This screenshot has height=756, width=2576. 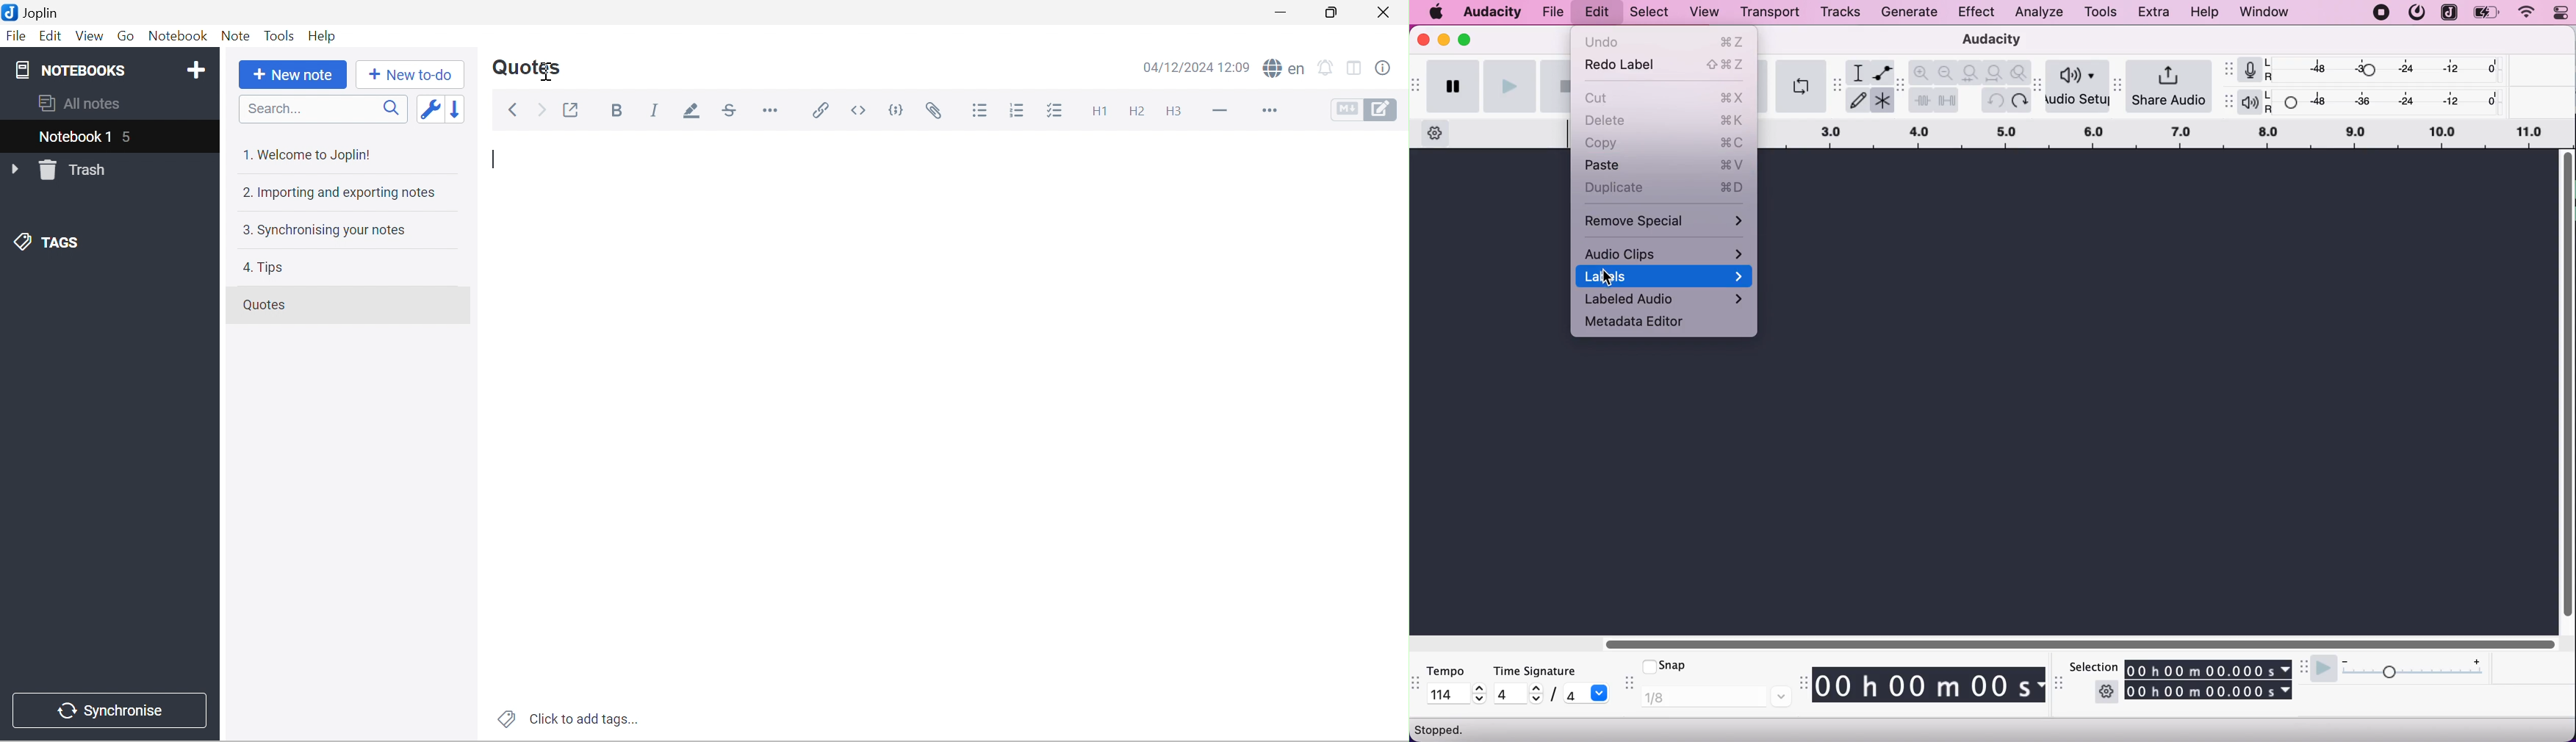 I want to click on enable looping, so click(x=1800, y=86).